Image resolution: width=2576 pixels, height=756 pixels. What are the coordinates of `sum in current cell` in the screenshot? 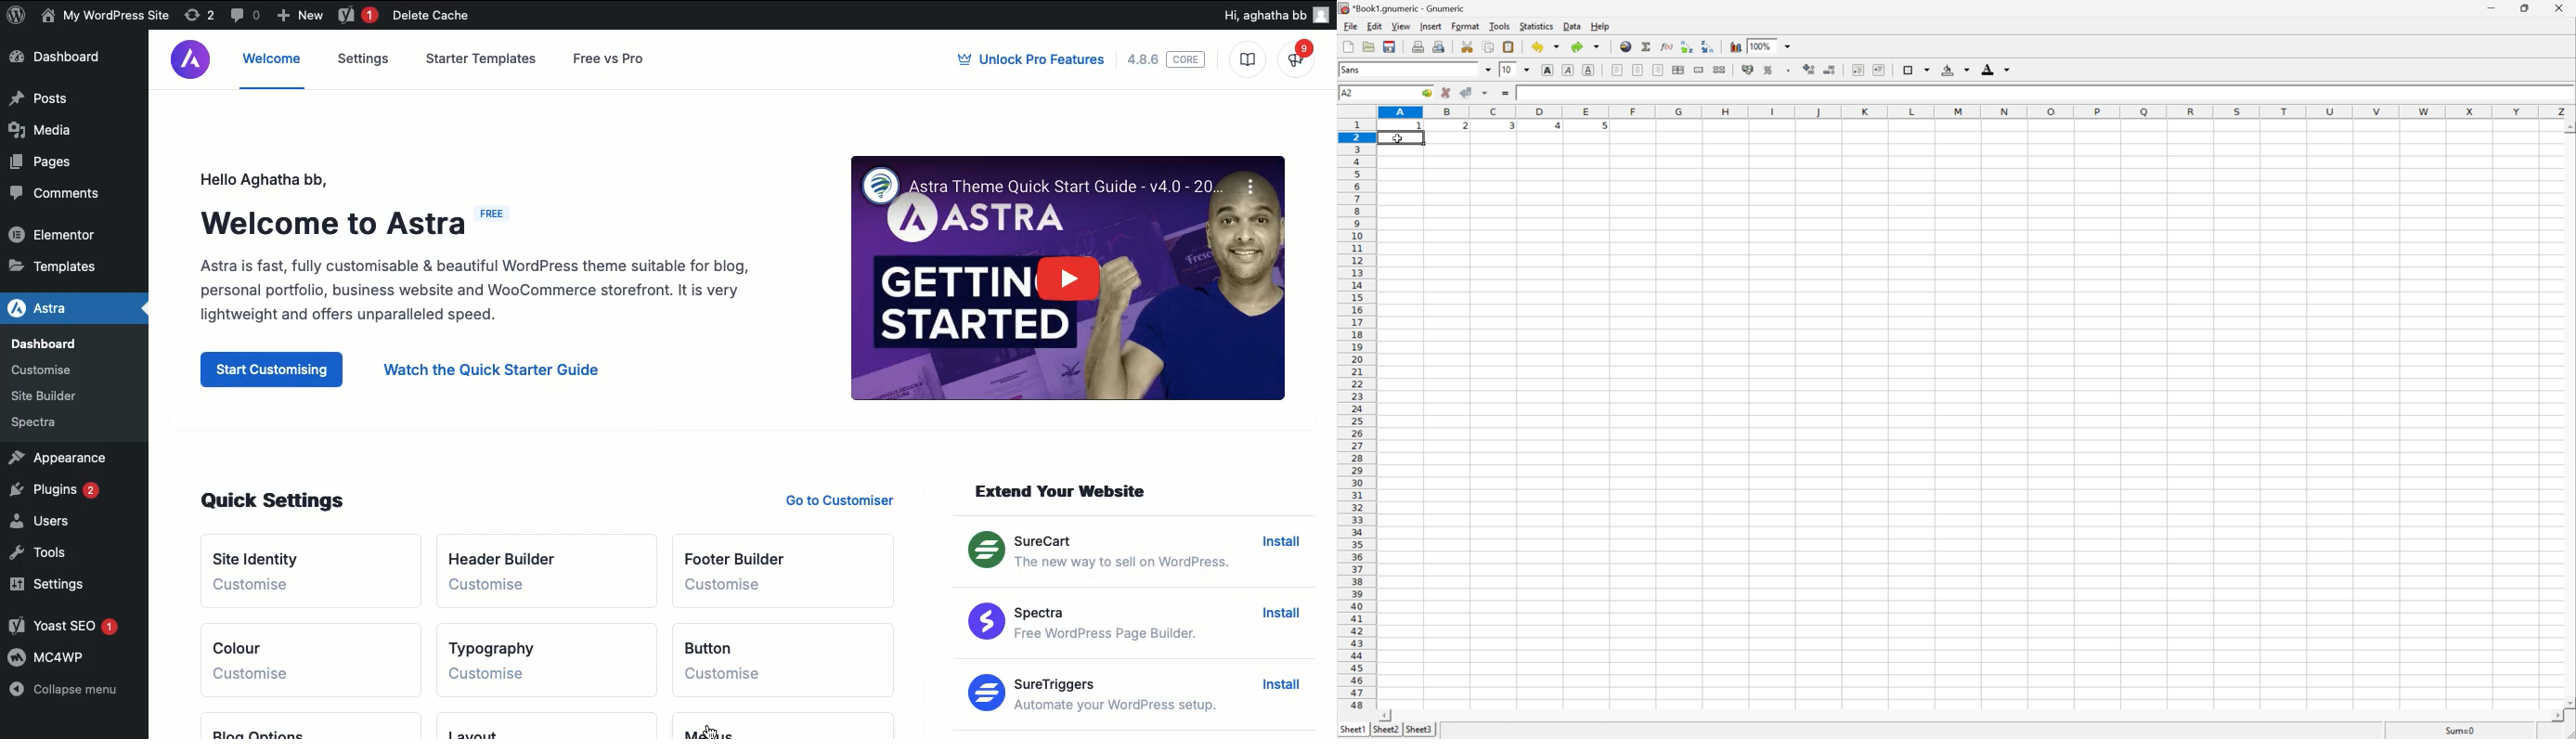 It's located at (1648, 46).